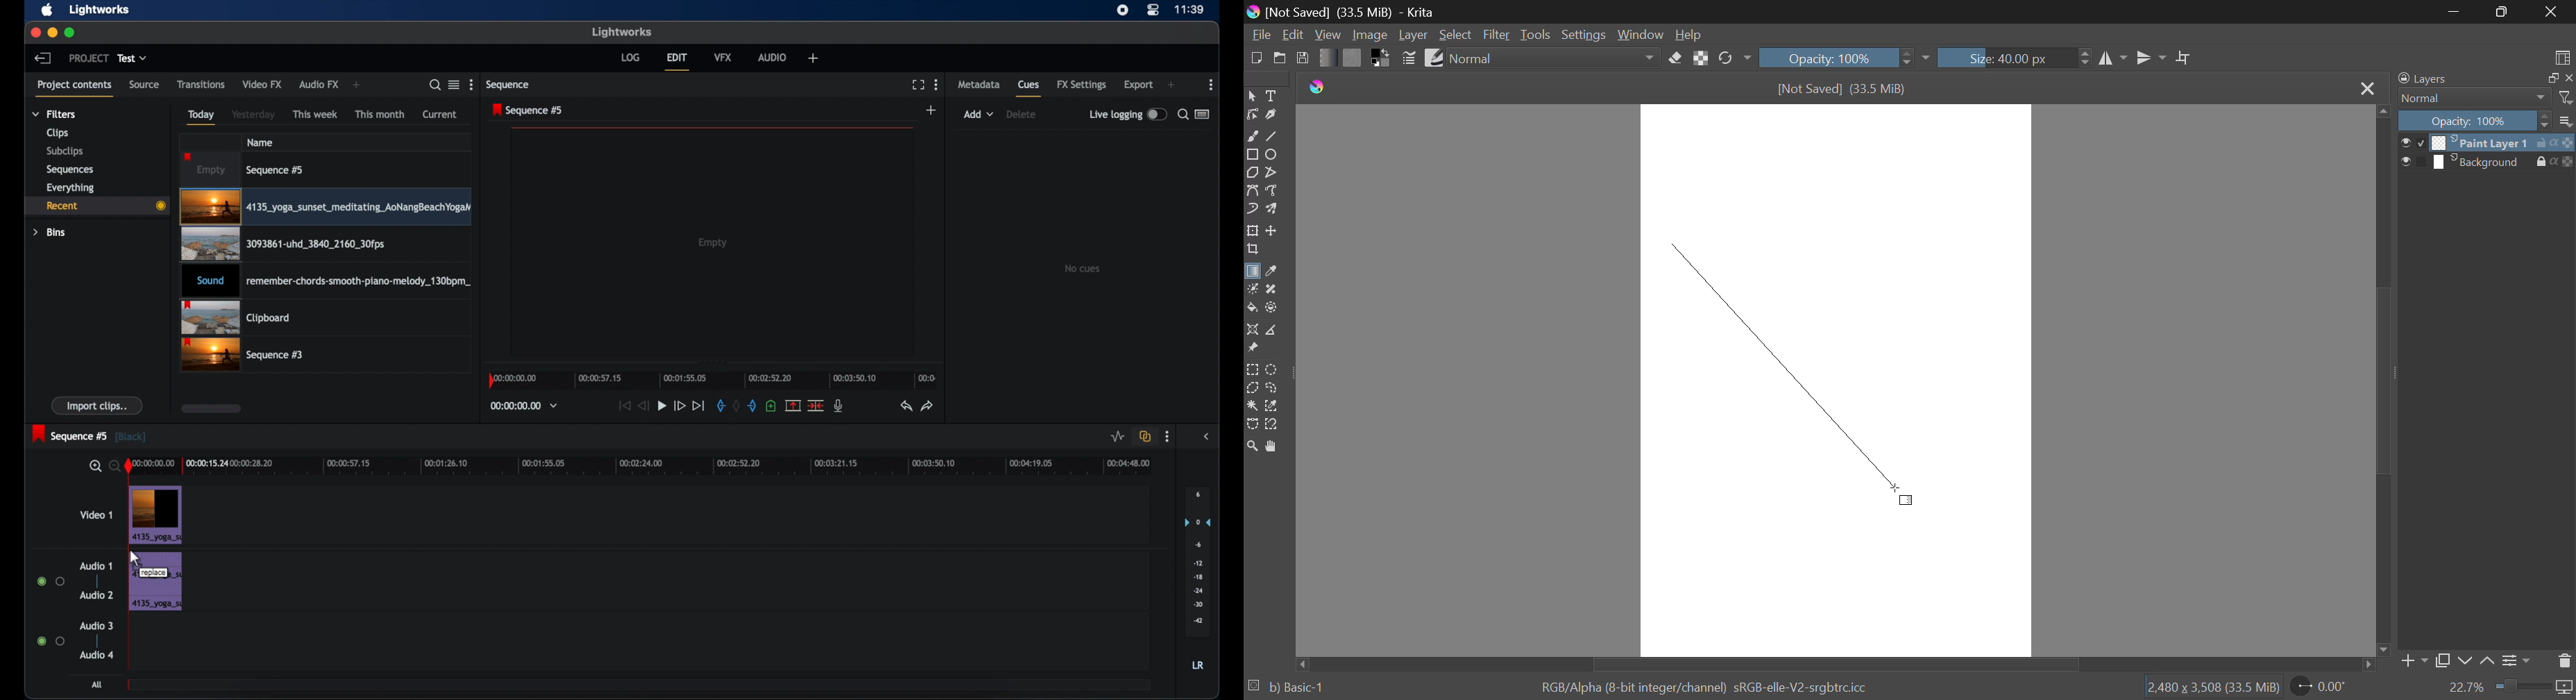 The height and width of the screenshot is (700, 2576). Describe the element at coordinates (1272, 331) in the screenshot. I see `Measurement` at that location.